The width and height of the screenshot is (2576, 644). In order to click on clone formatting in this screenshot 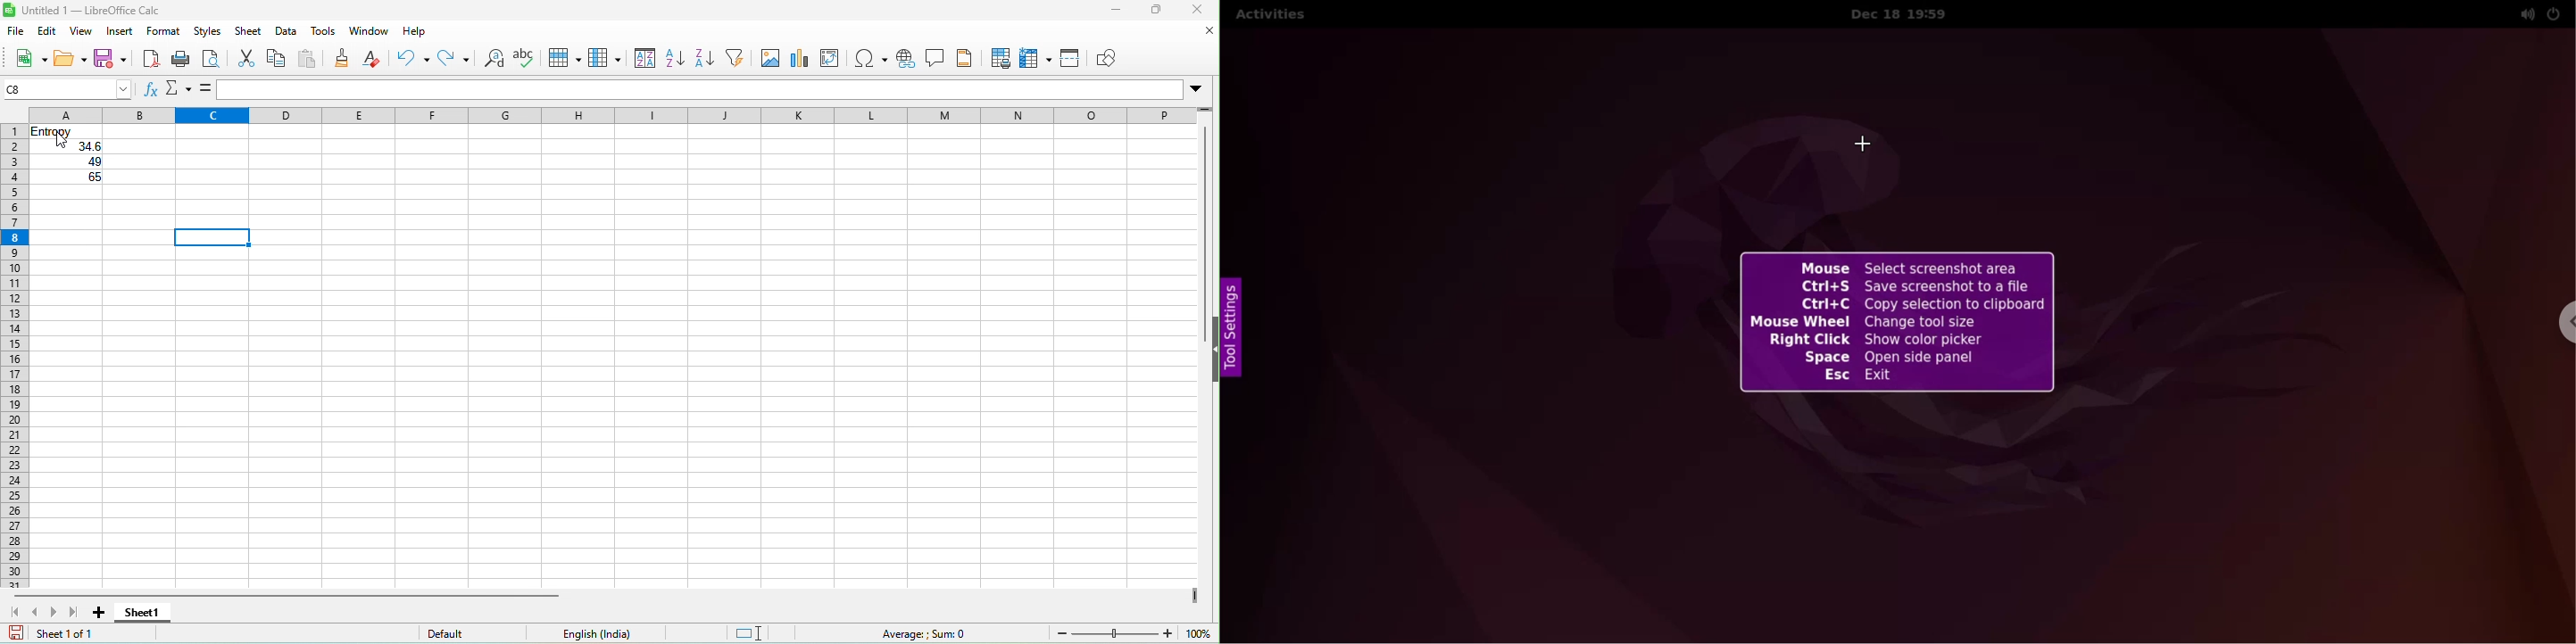, I will do `click(344, 59)`.